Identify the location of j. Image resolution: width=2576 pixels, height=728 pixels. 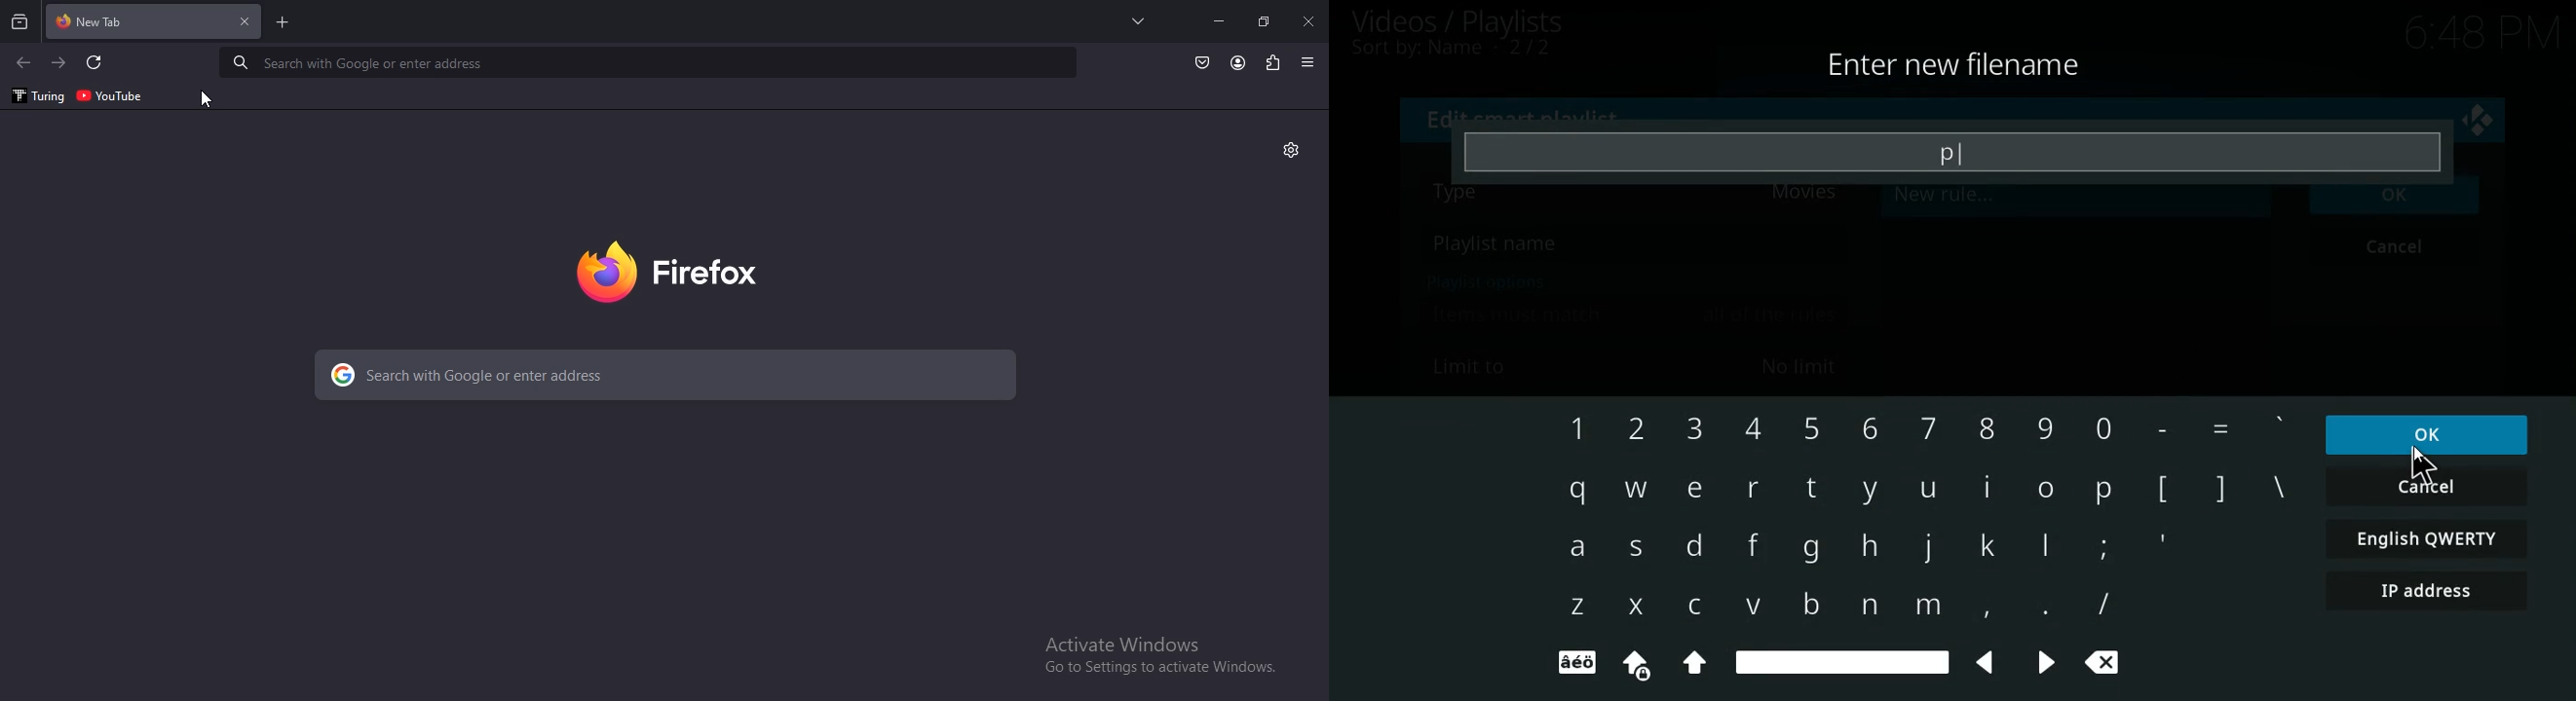
(1929, 547).